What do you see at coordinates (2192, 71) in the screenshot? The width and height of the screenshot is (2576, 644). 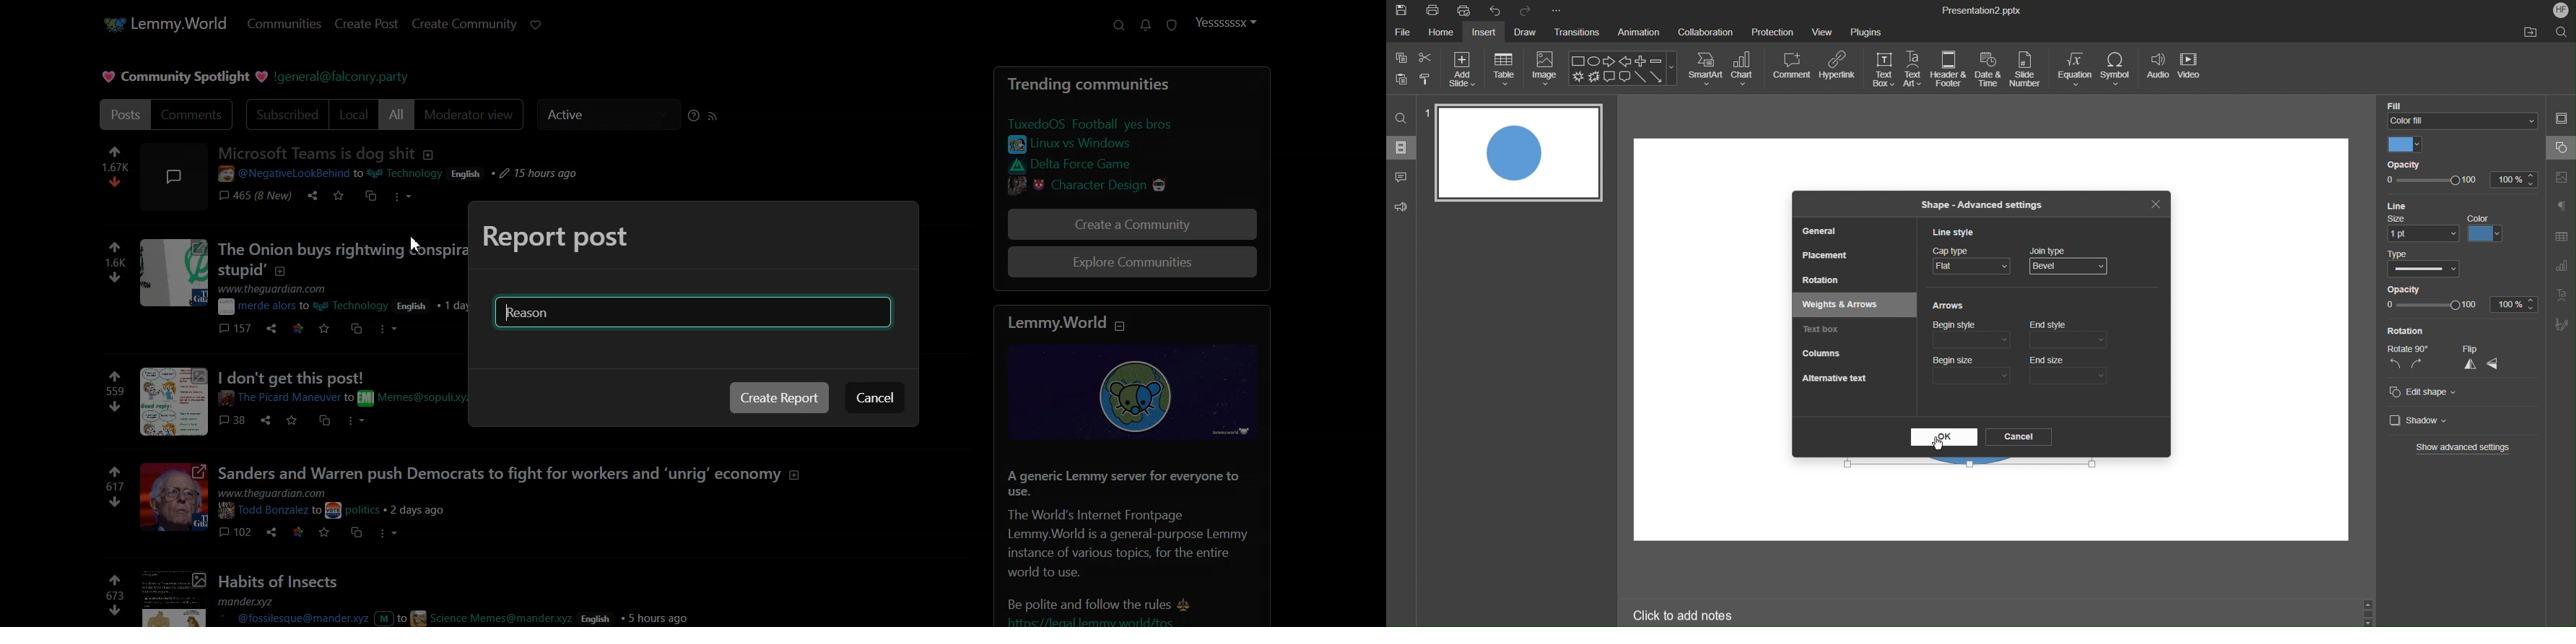 I see `Video` at bounding box center [2192, 71].